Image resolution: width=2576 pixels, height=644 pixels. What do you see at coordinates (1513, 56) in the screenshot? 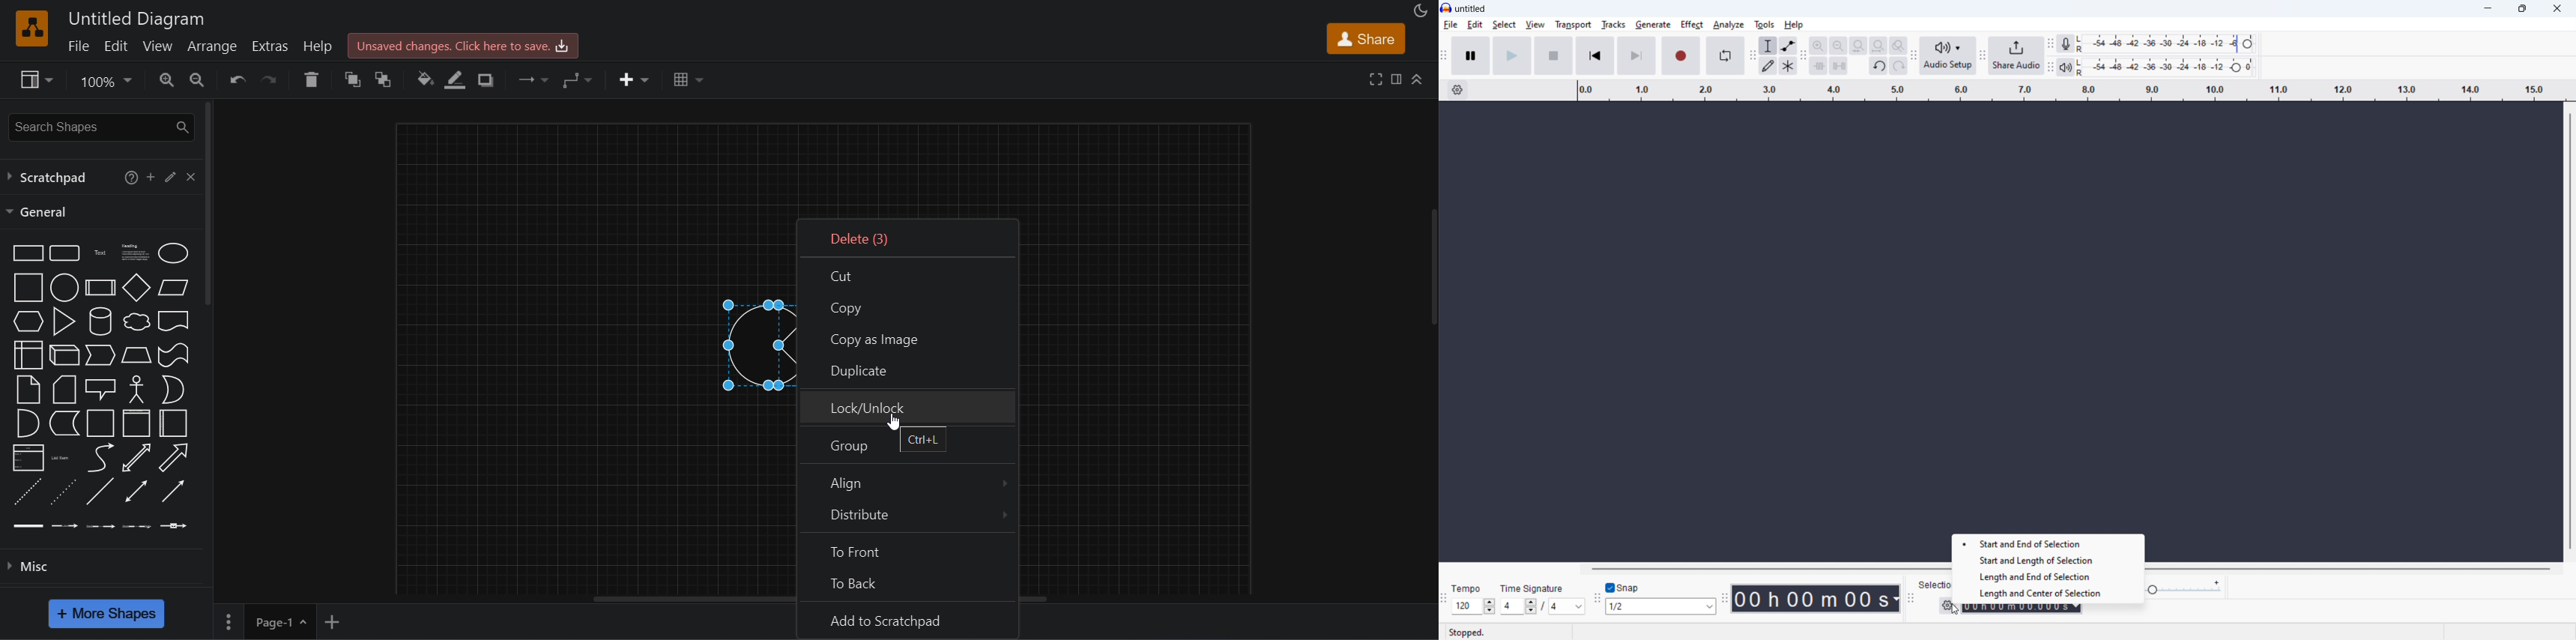
I see `play` at bounding box center [1513, 56].